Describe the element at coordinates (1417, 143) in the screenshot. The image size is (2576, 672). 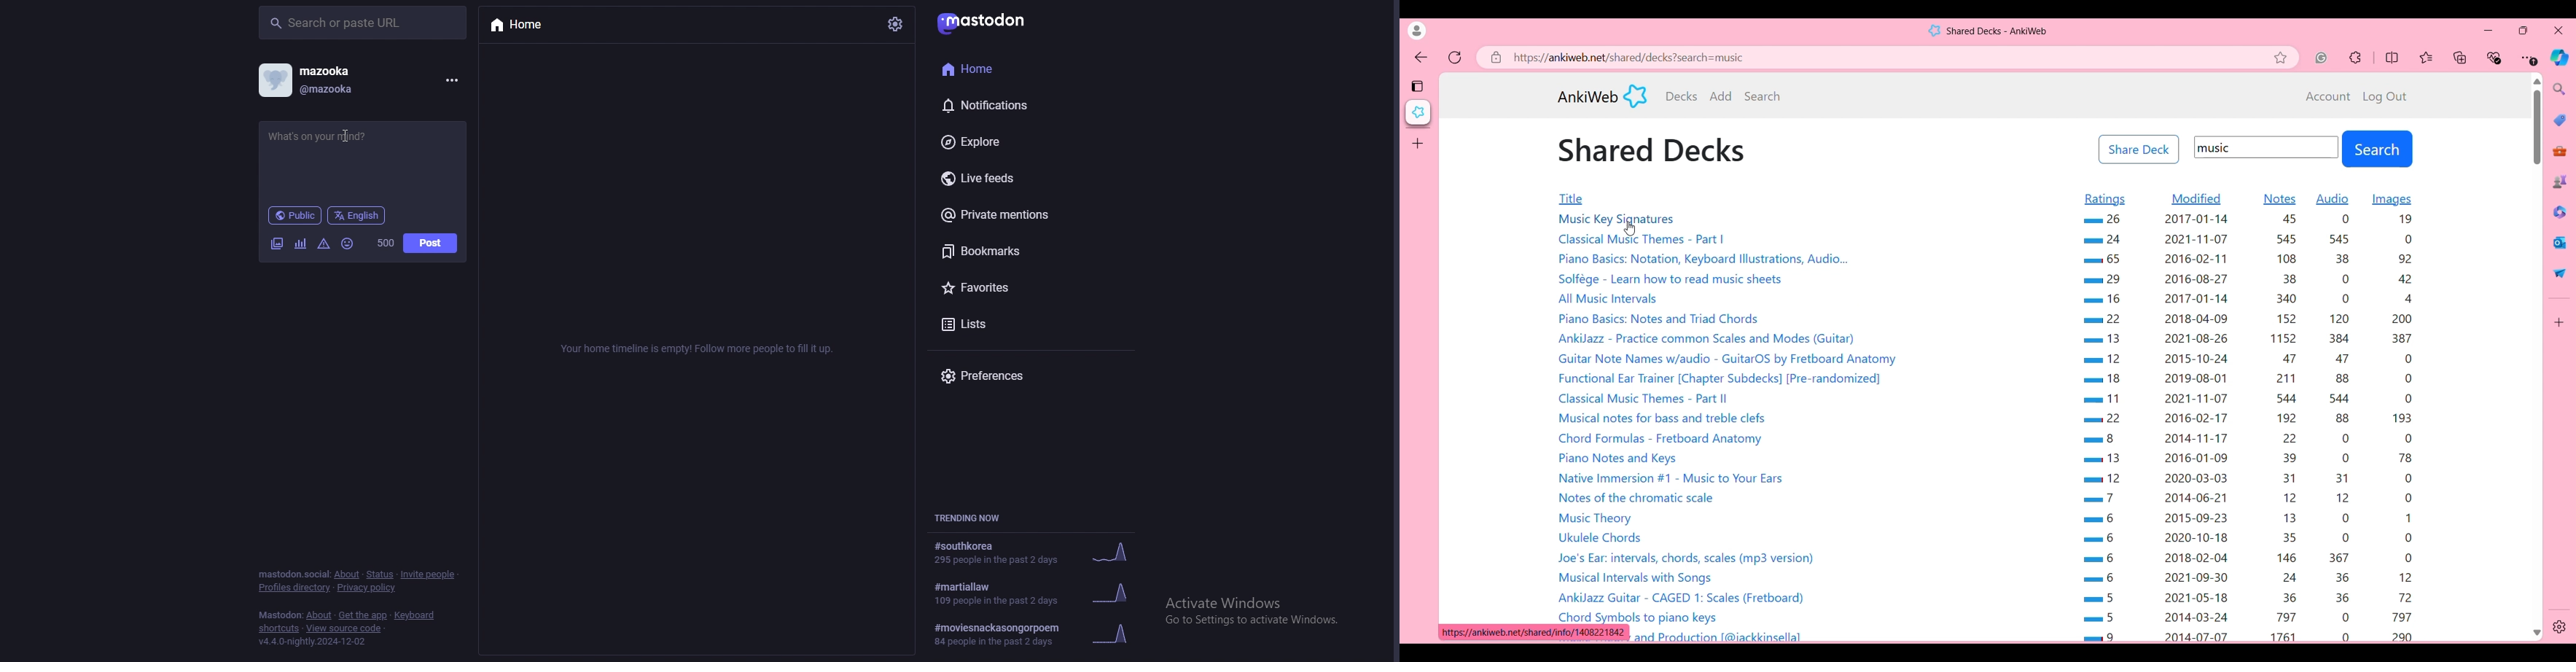
I see `Add tab` at that location.